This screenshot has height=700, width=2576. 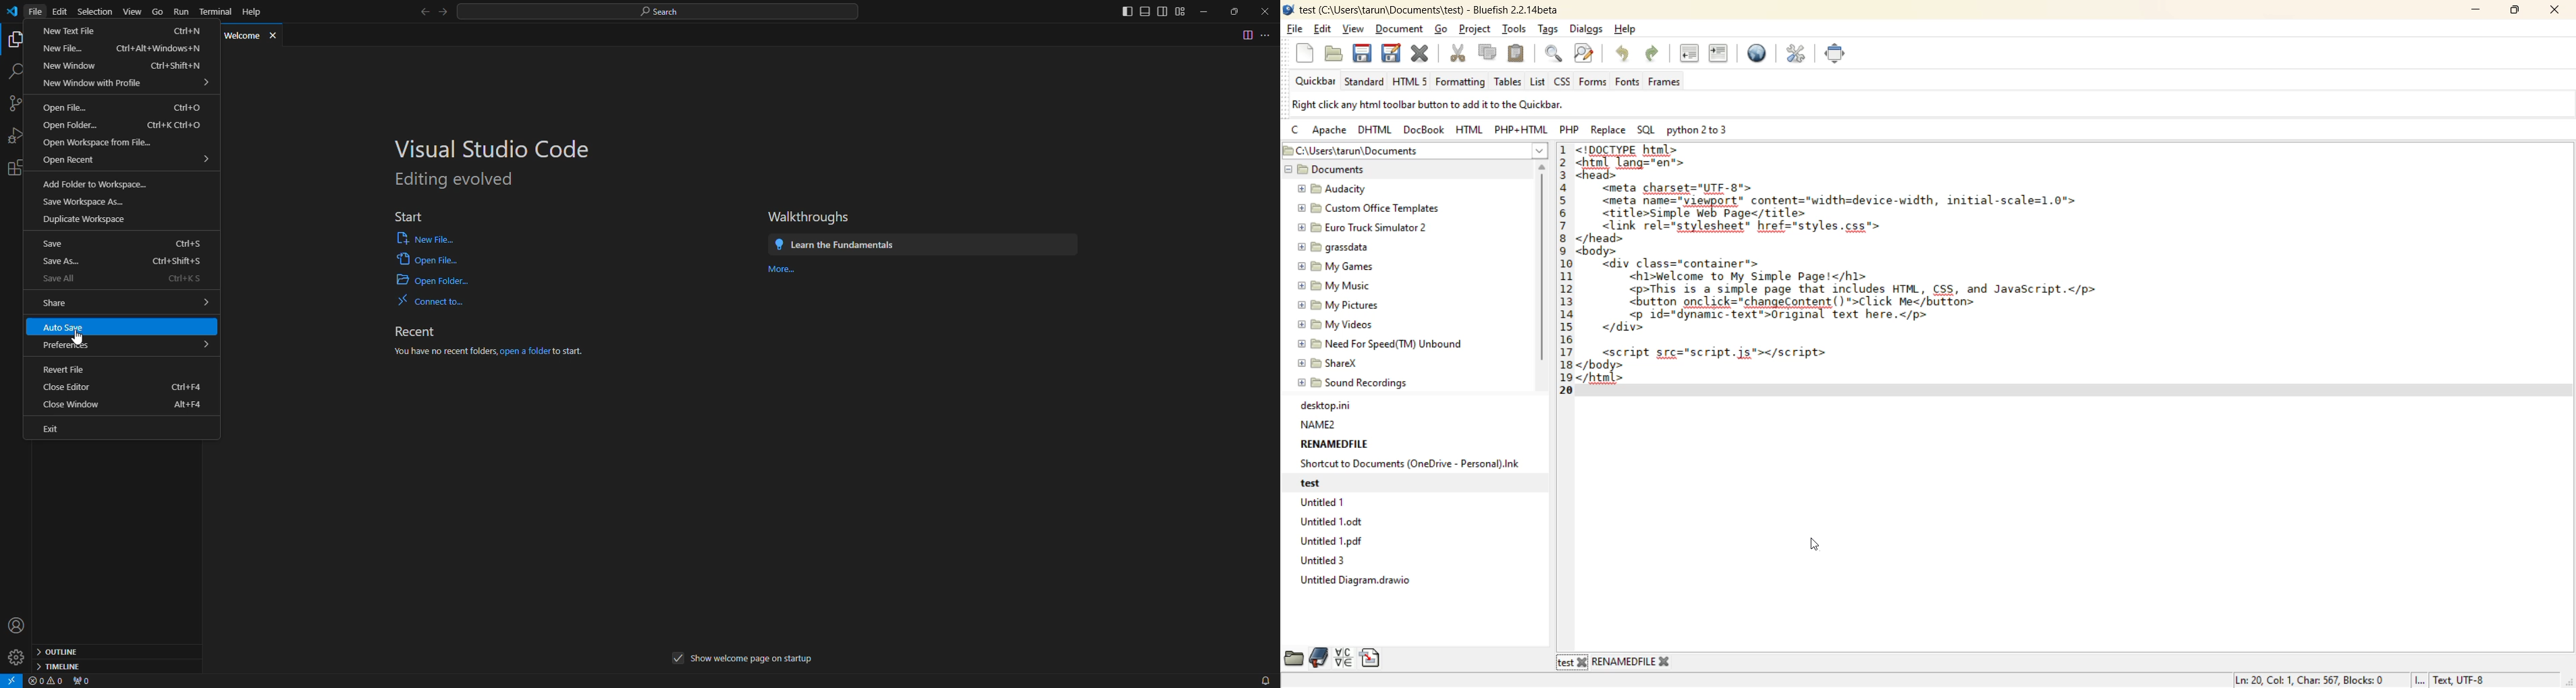 What do you see at coordinates (17, 39) in the screenshot?
I see `explorer` at bounding box center [17, 39].